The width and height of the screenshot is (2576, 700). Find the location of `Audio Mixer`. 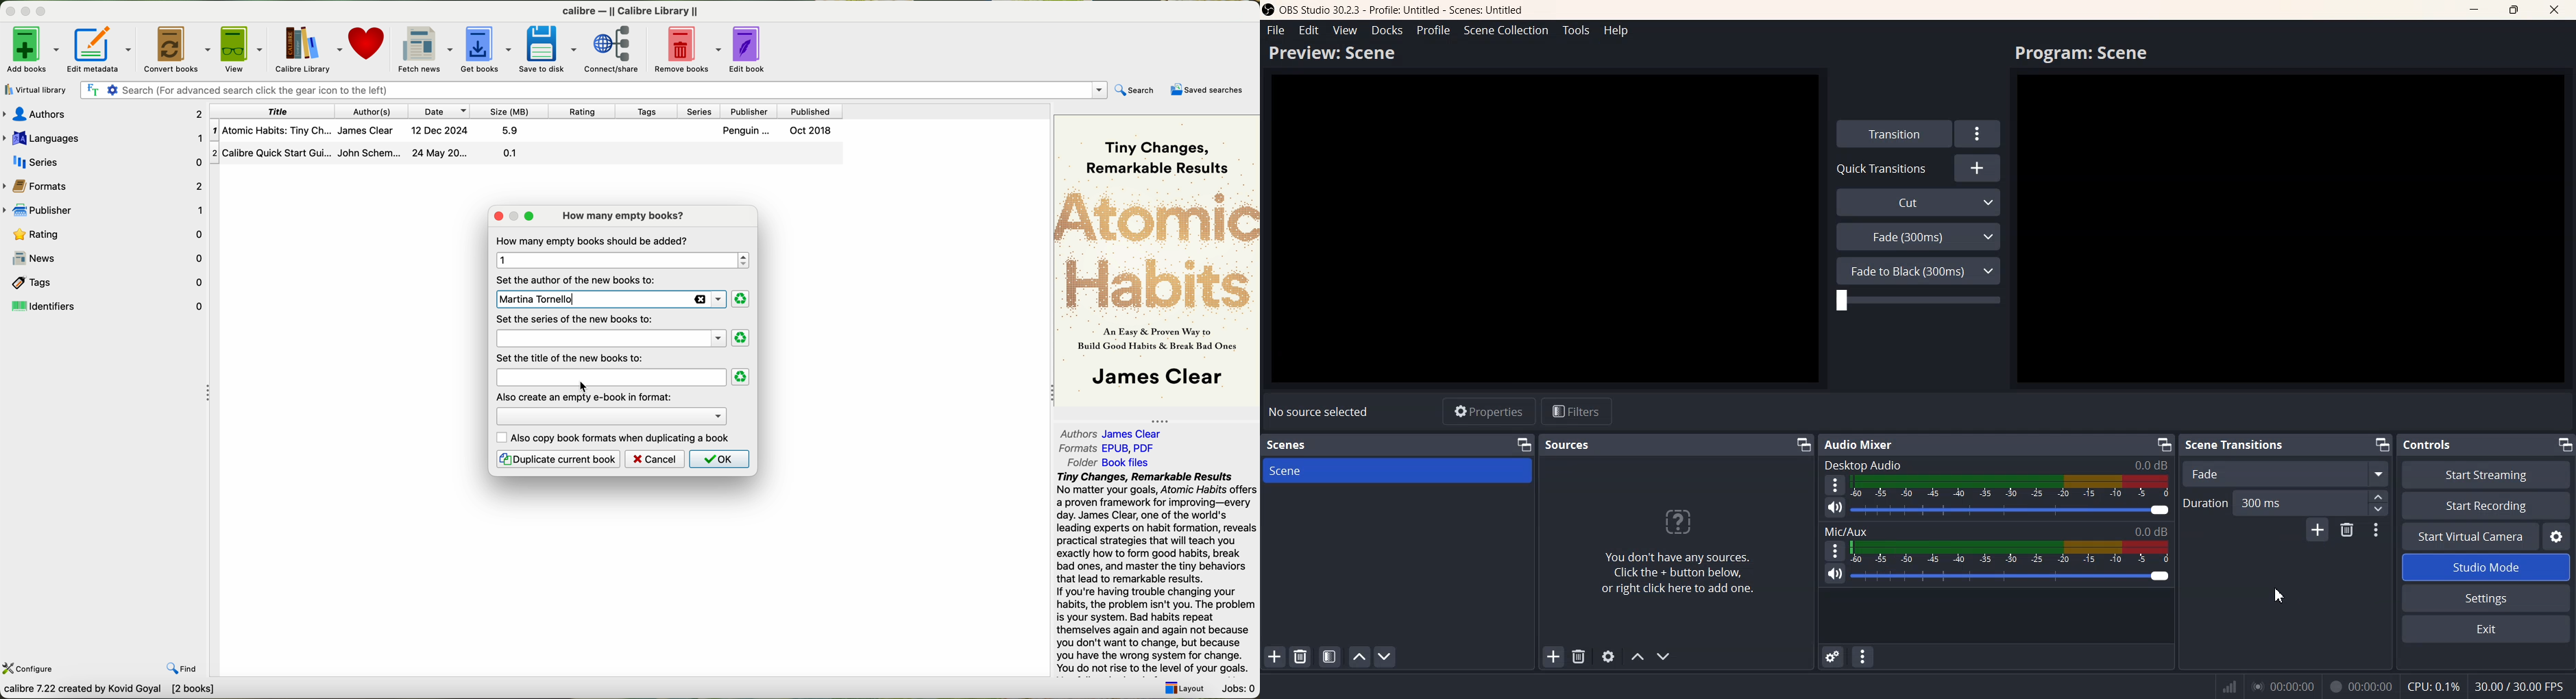

Audio Mixer is located at coordinates (1869, 444).